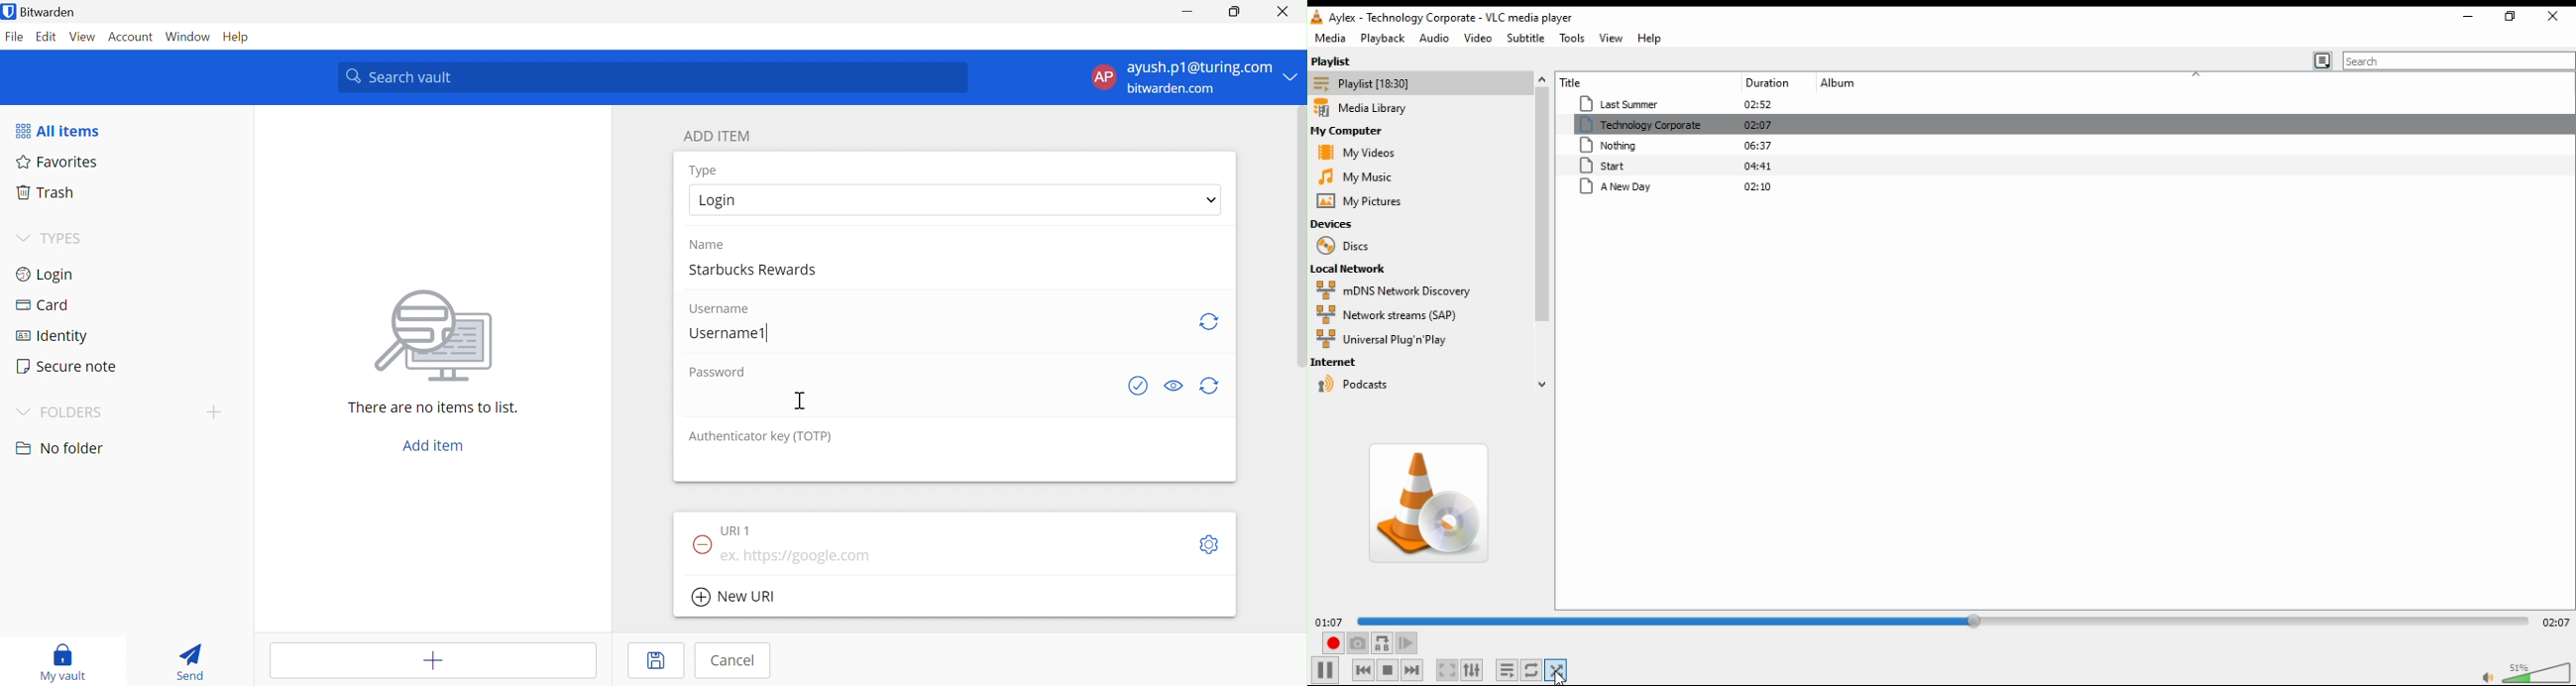 The width and height of the screenshot is (2576, 700). I want to click on universal plug 'n play, so click(1398, 338).